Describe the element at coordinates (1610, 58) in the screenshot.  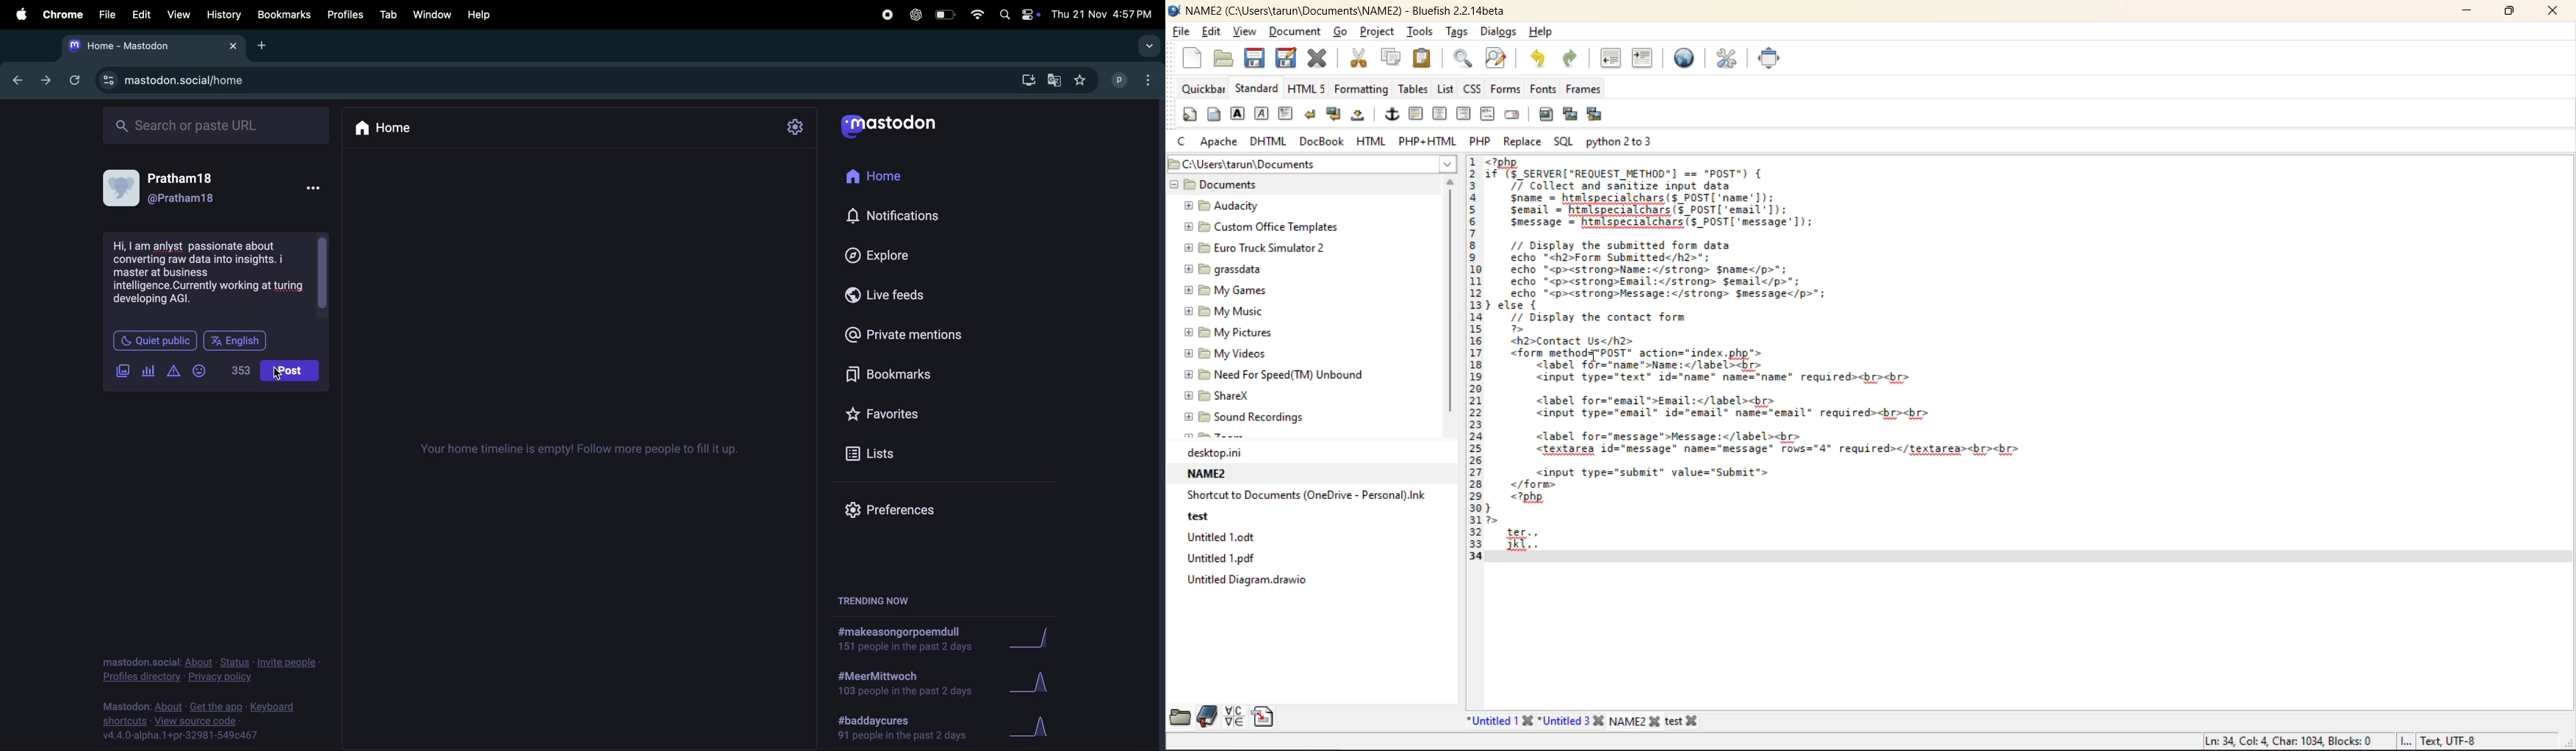
I see `unindent` at that location.